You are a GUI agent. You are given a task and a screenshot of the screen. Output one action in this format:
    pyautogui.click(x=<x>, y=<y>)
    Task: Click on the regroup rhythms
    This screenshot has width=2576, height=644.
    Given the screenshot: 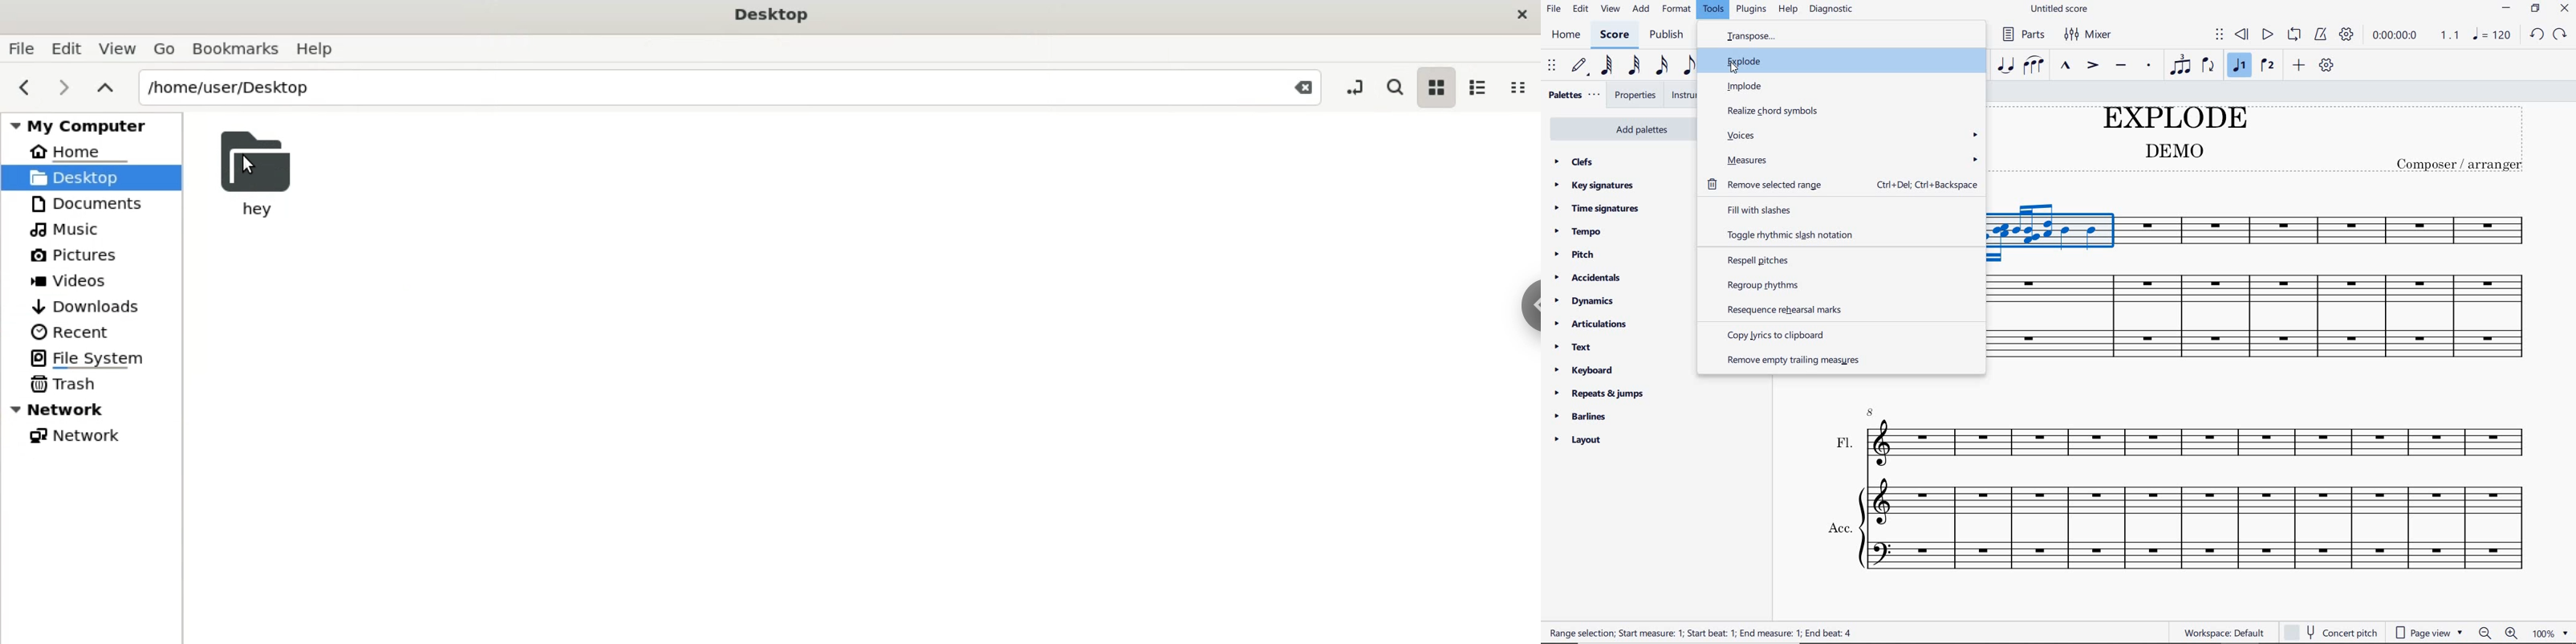 What is the action you would take?
    pyautogui.click(x=1841, y=284)
    